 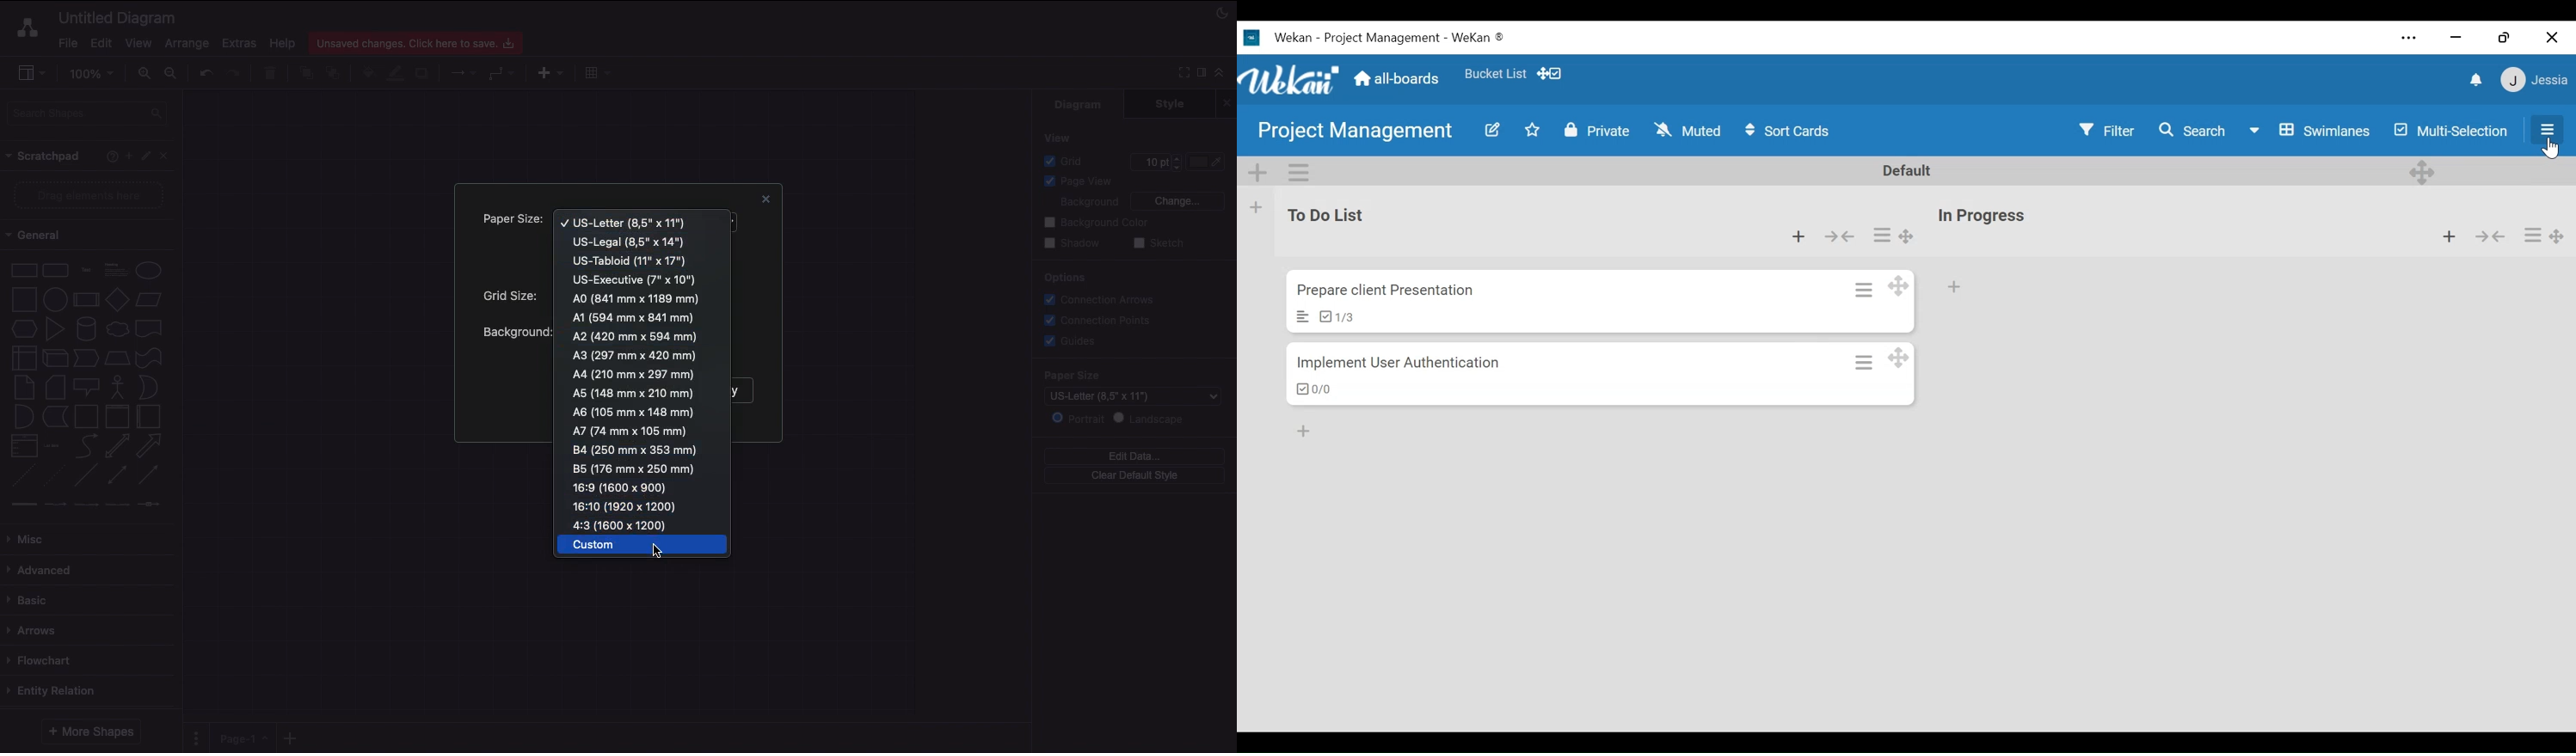 I want to click on Curved arrow, so click(x=86, y=444).